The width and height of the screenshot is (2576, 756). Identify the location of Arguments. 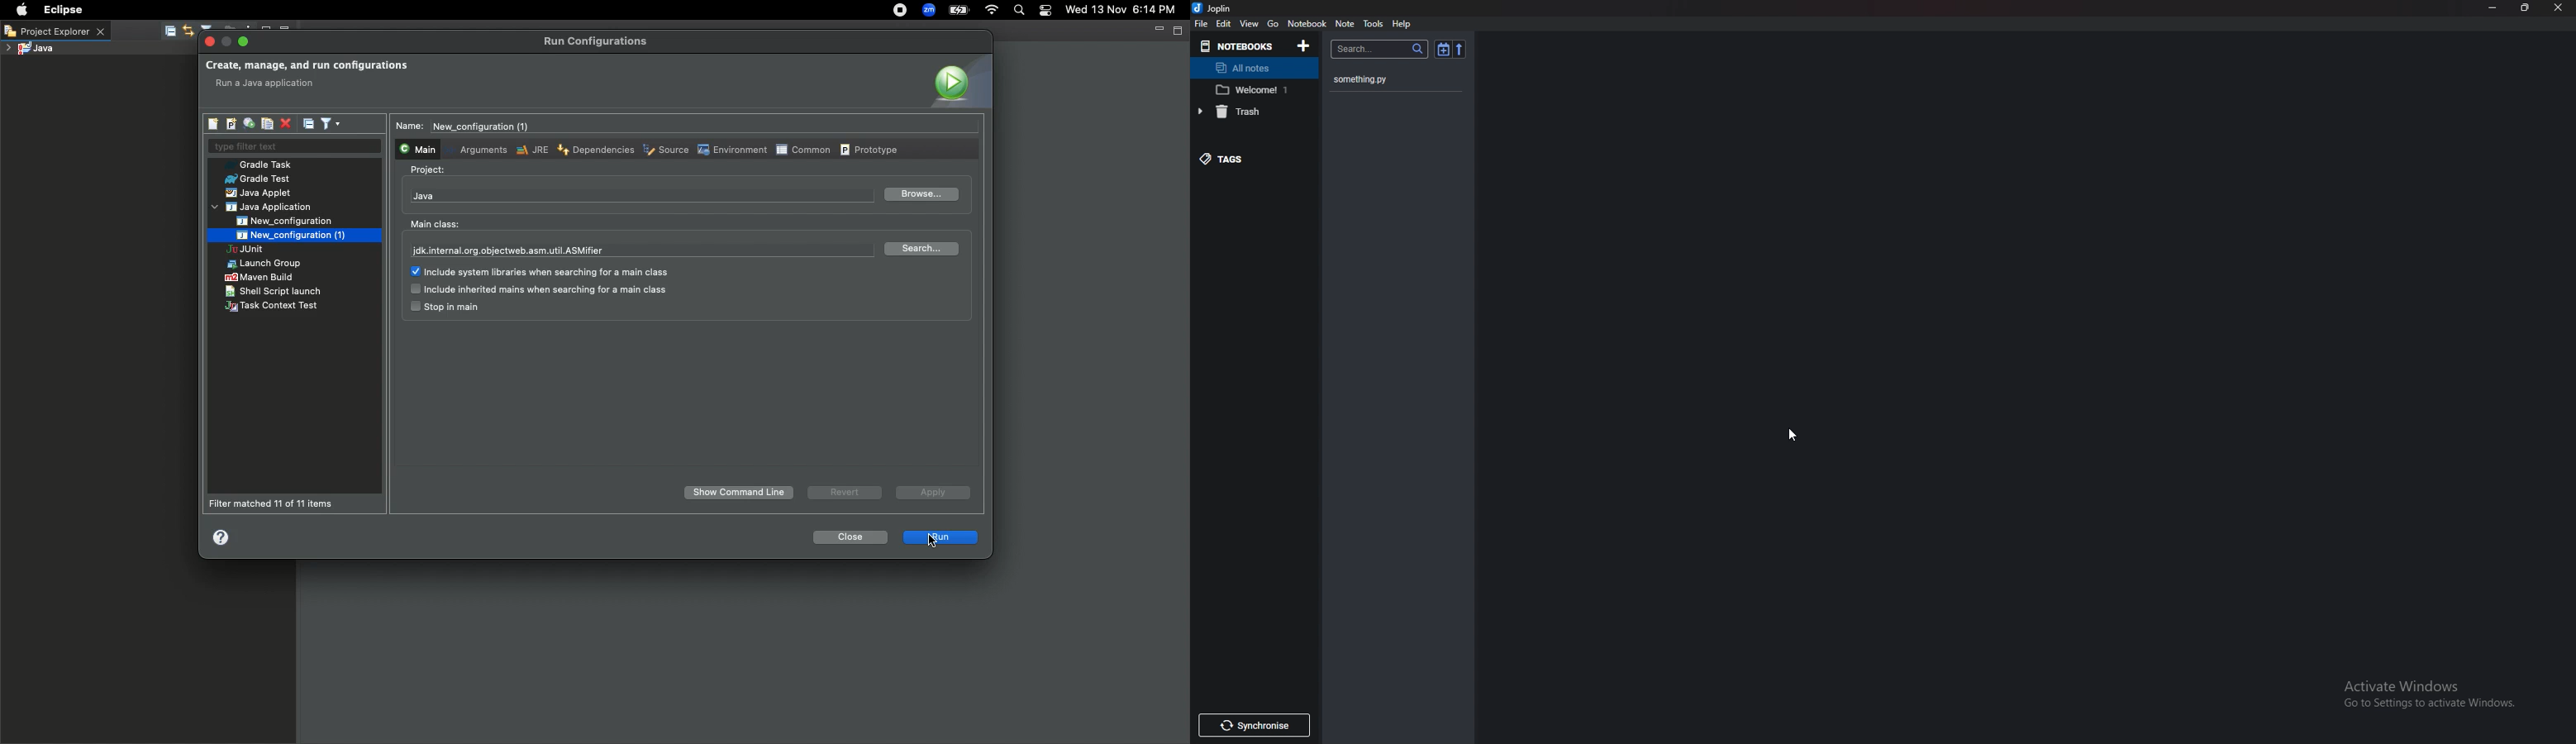
(480, 149).